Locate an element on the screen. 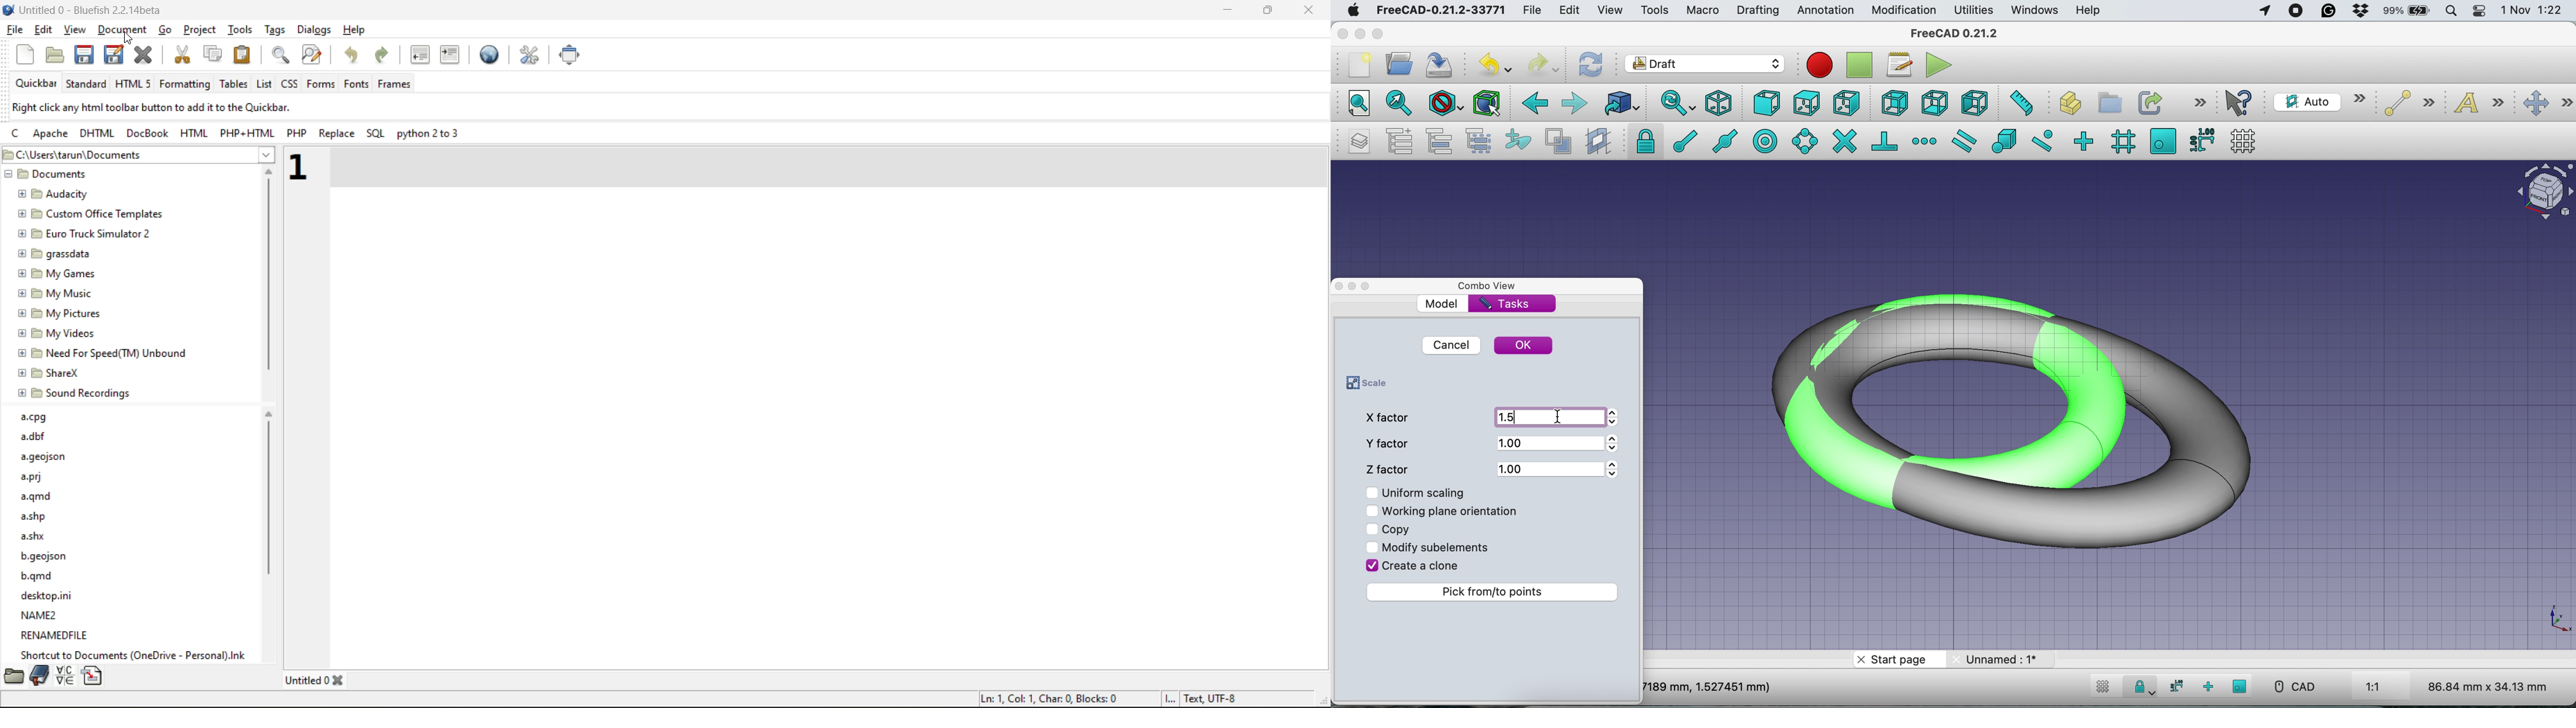 The height and width of the screenshot is (728, 2576). left is located at coordinates (1973, 101).